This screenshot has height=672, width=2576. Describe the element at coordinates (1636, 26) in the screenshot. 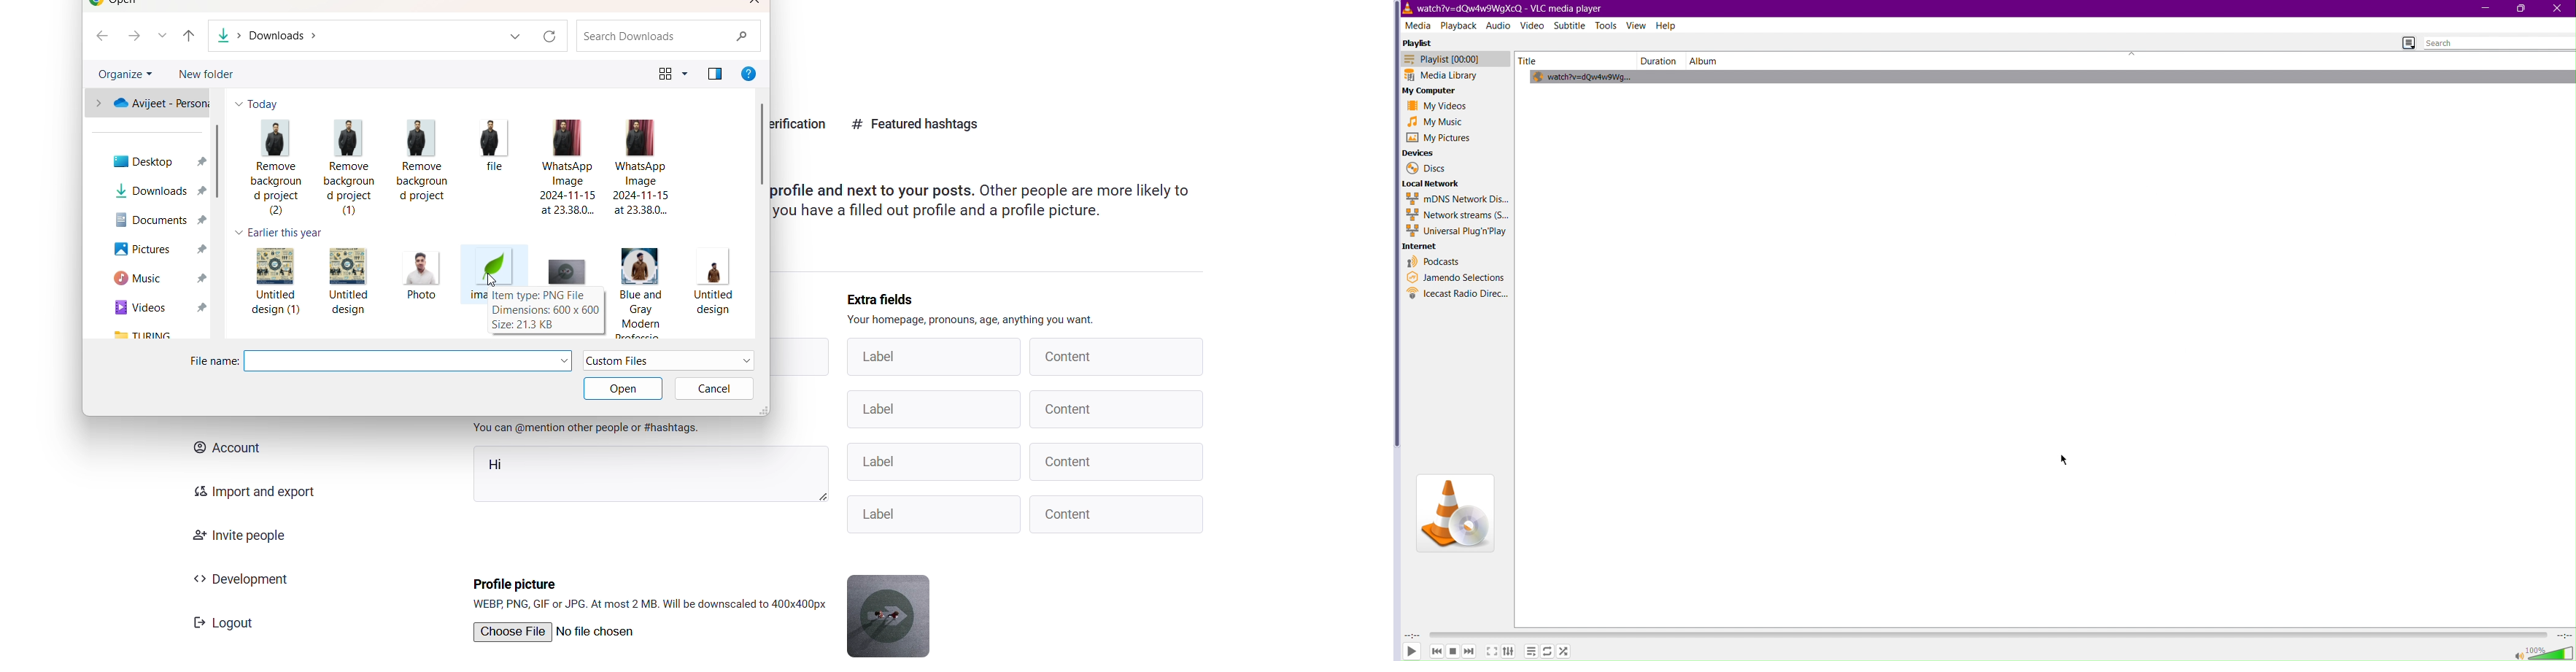

I see `View` at that location.